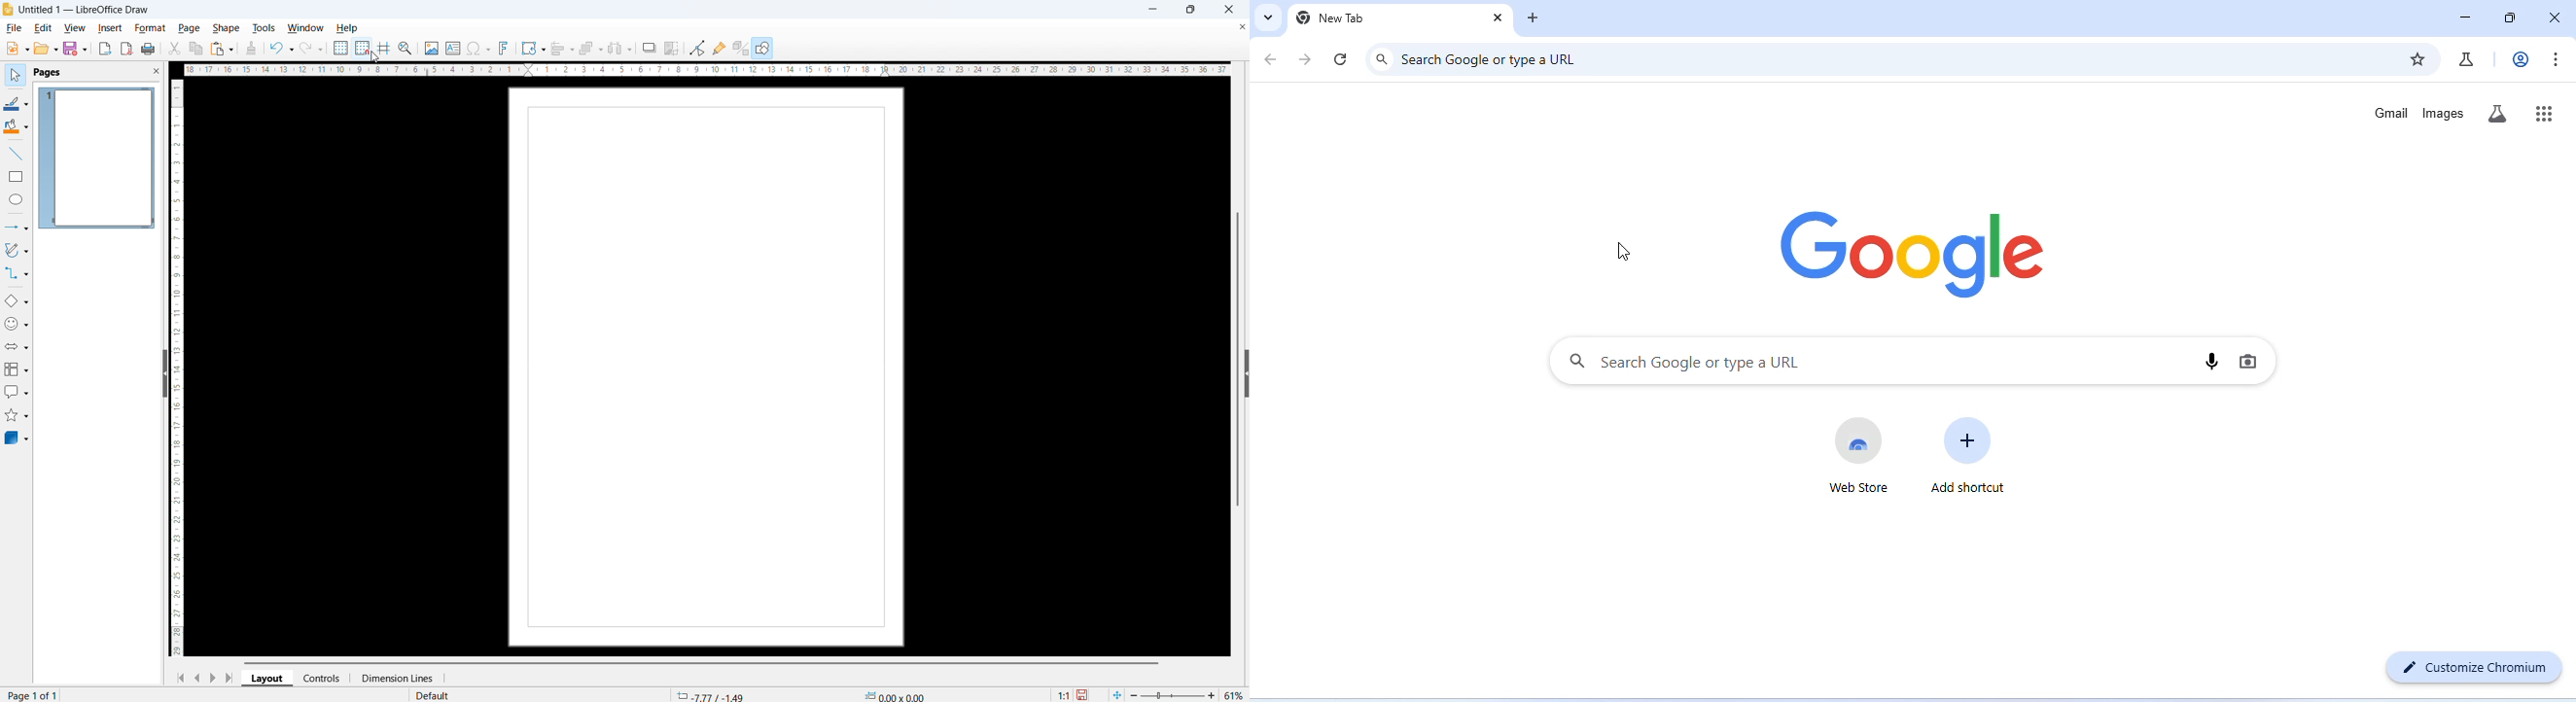 This screenshot has width=2576, height=728. Describe the element at coordinates (1236, 694) in the screenshot. I see `Zoom level ` at that location.